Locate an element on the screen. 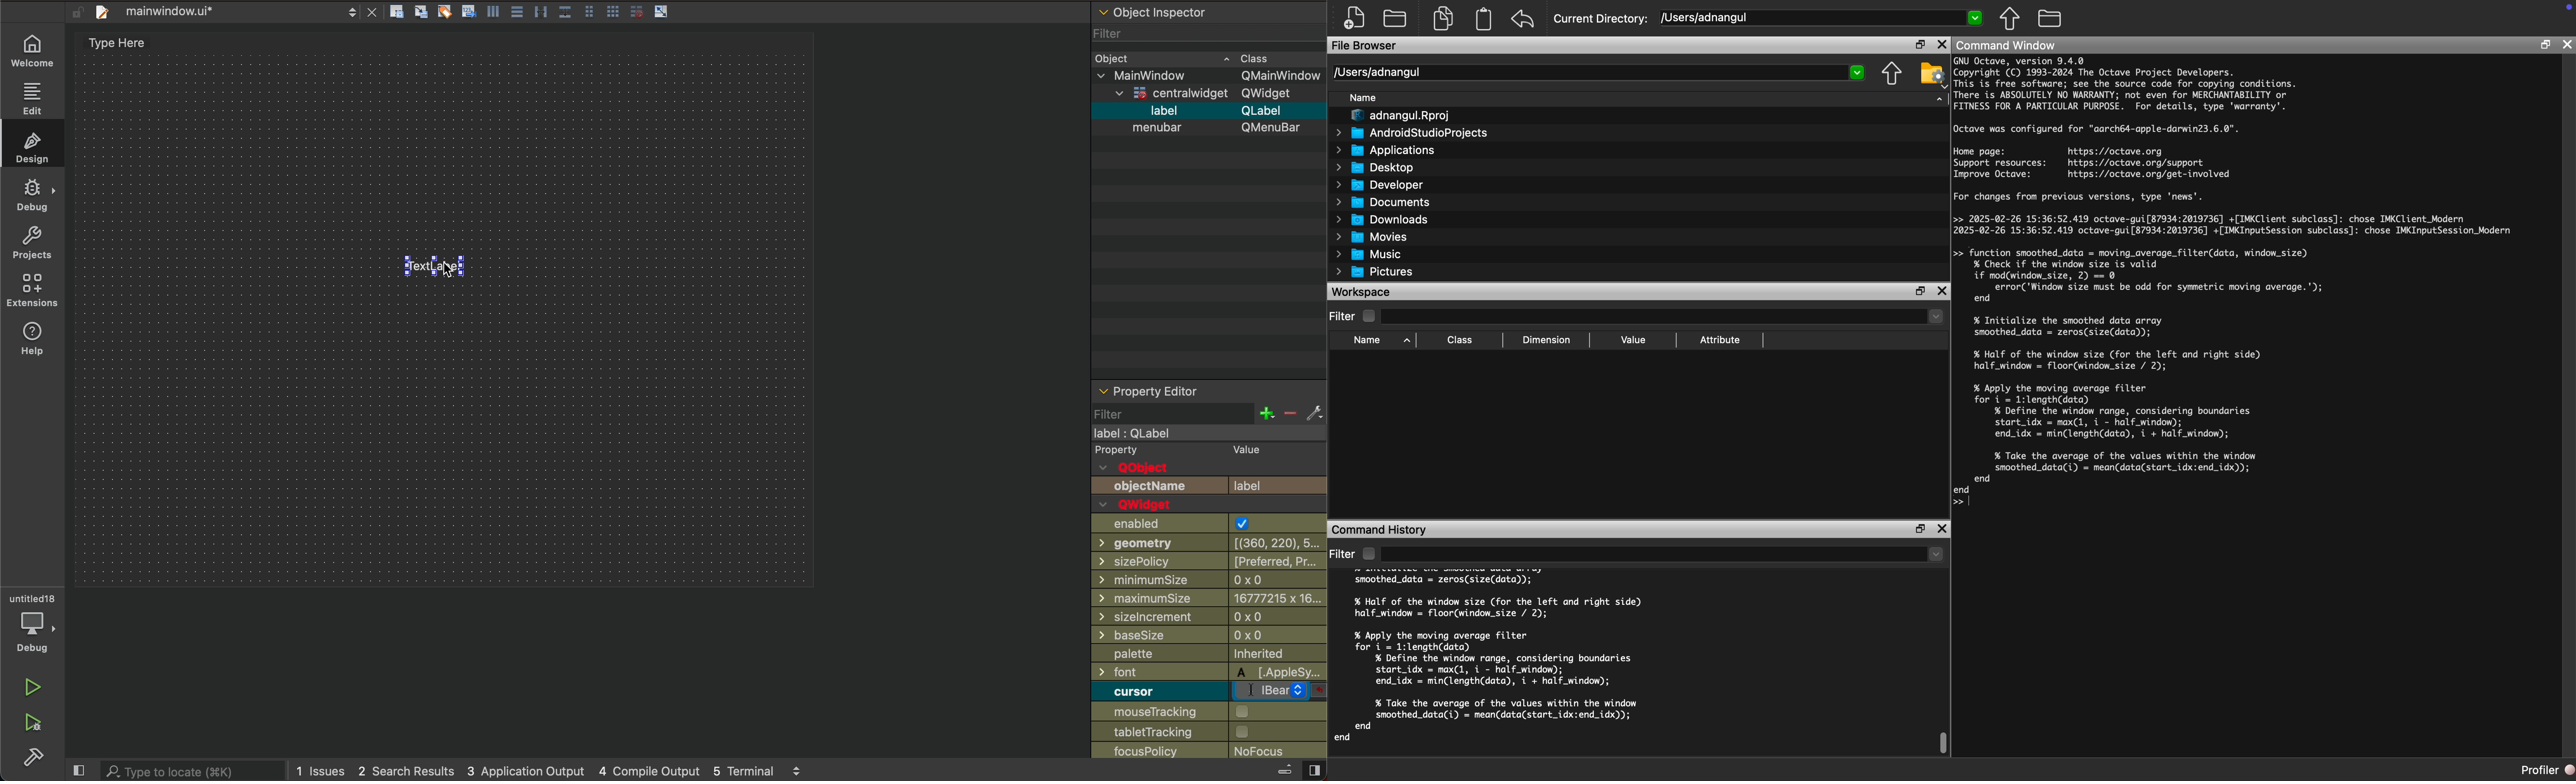 Image resolution: width=2576 pixels, height=784 pixels. search is located at coordinates (193, 770).